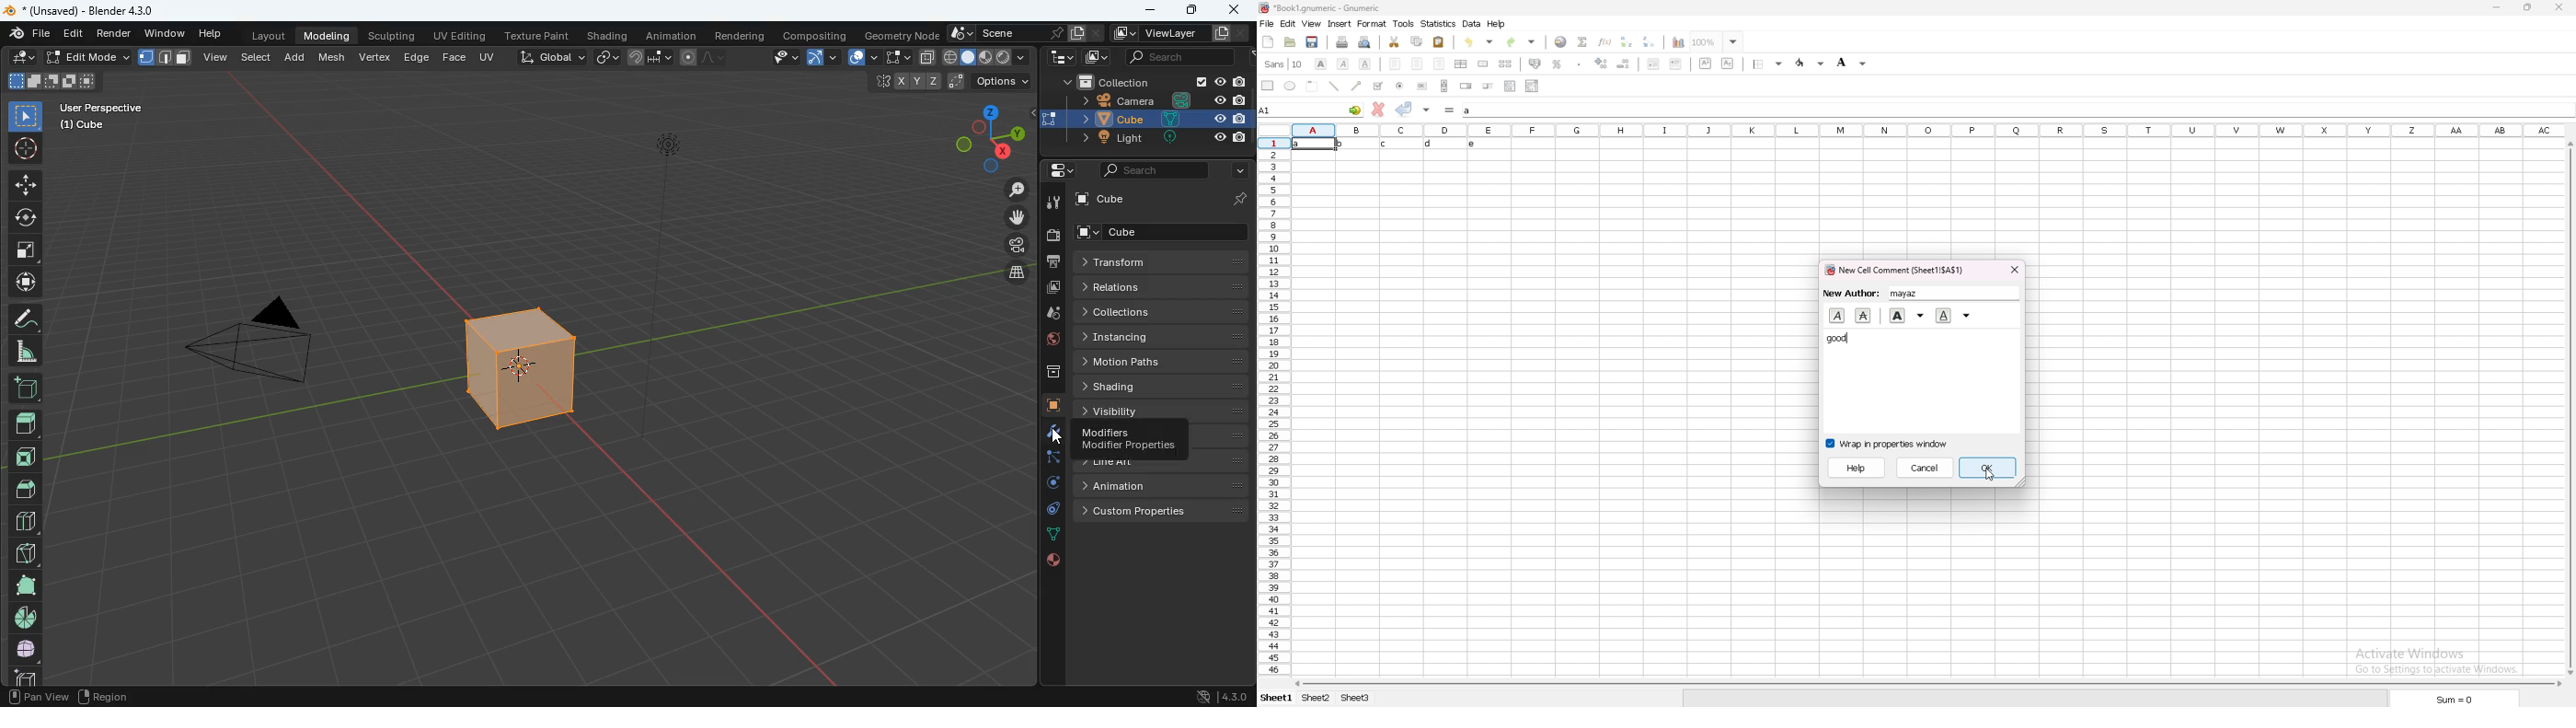  I want to click on top, so click(26, 427).